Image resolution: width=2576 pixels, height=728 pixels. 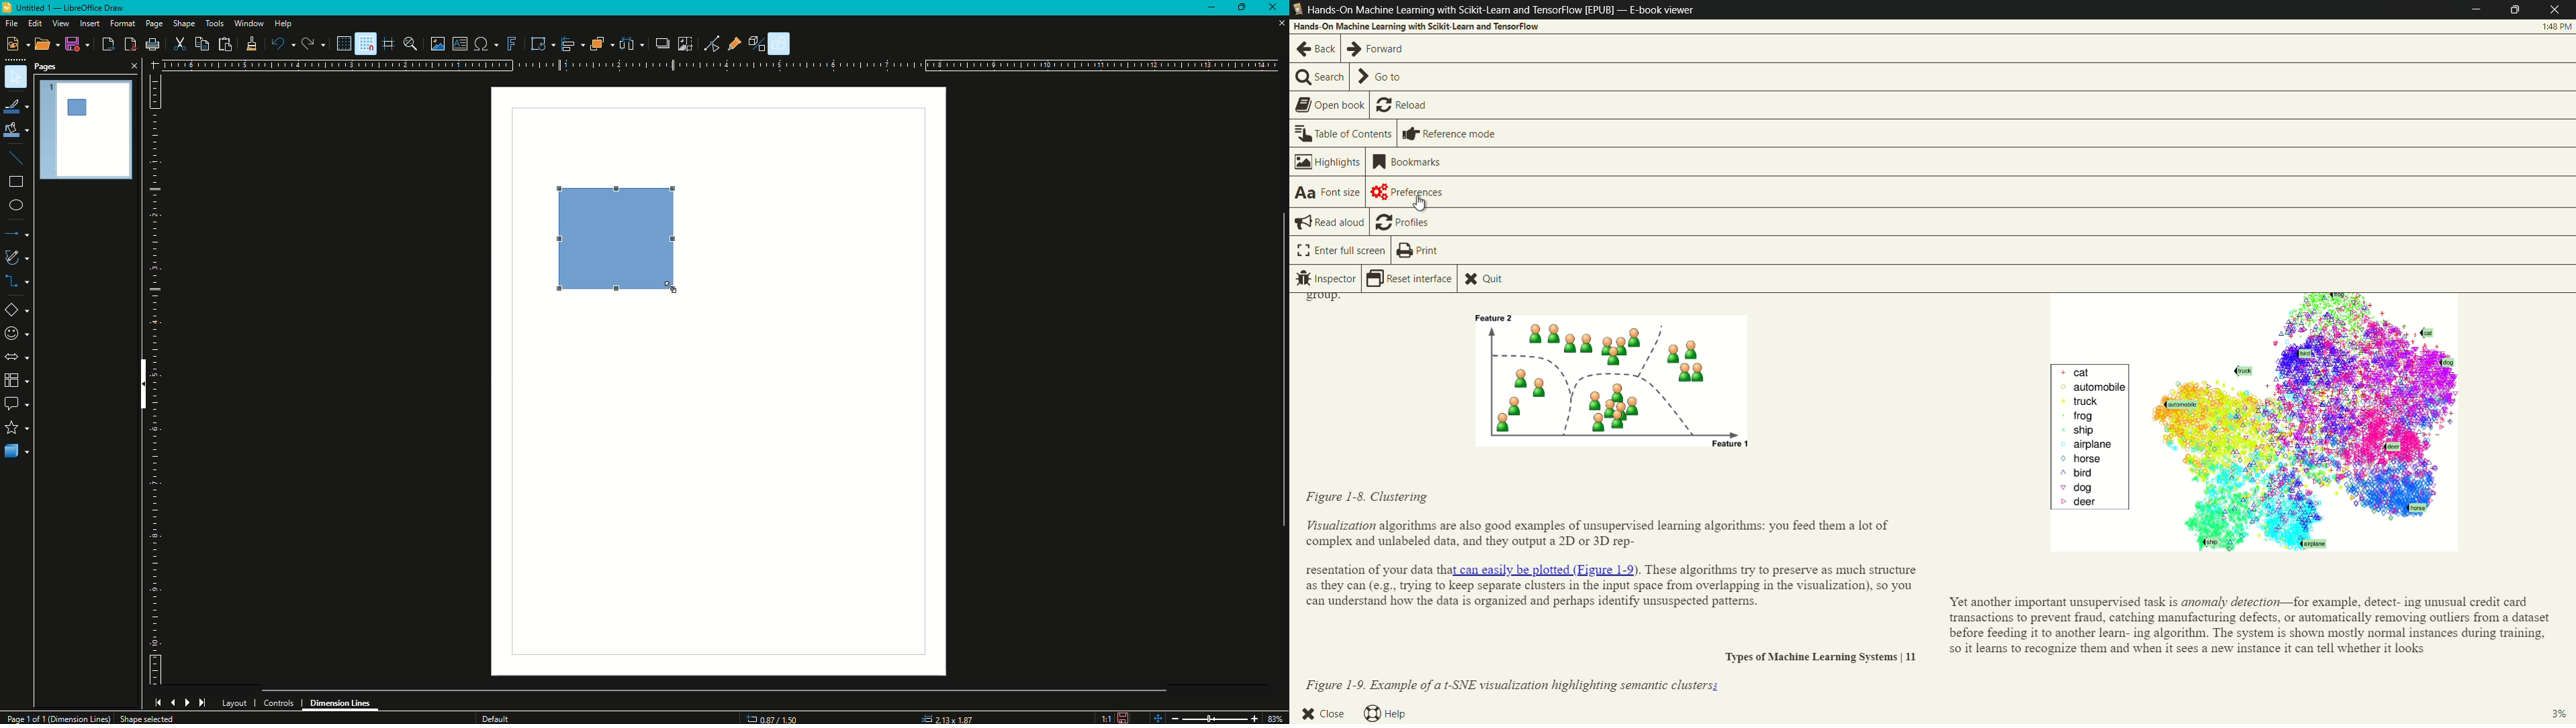 I want to click on Open, so click(x=42, y=45).